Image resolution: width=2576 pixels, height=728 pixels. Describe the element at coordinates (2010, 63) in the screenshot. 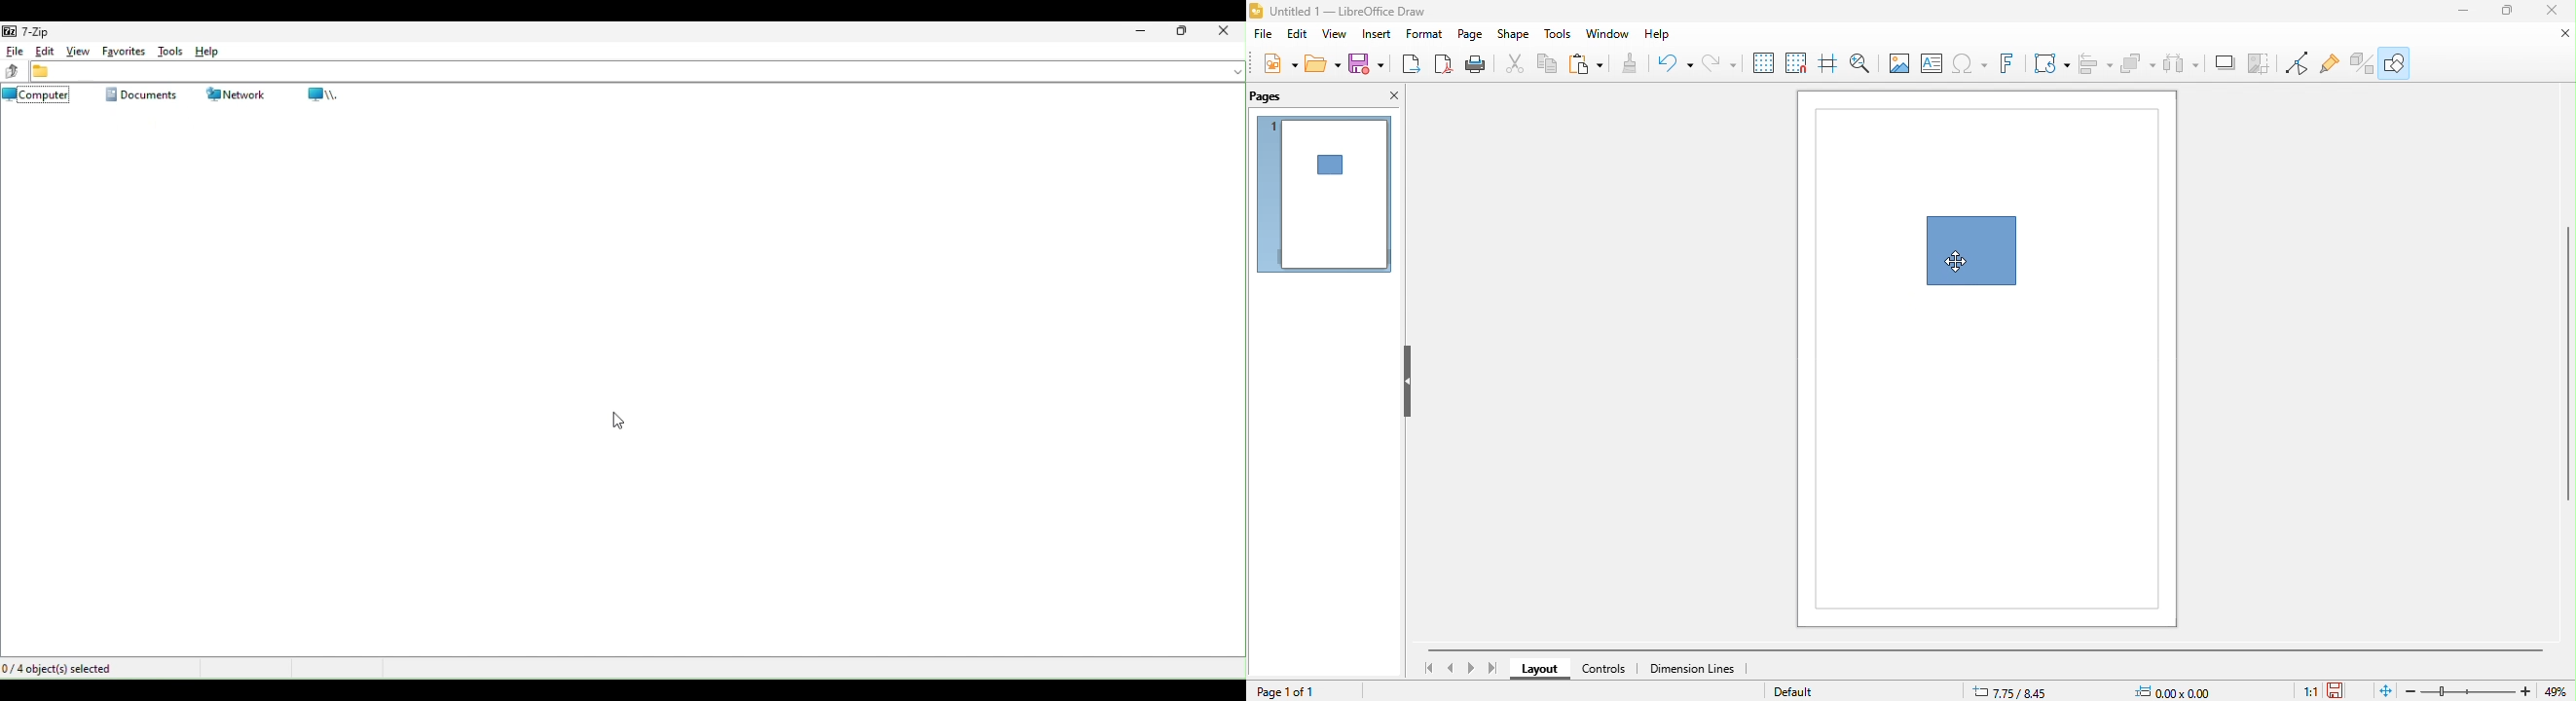

I see `fontwork text` at that location.